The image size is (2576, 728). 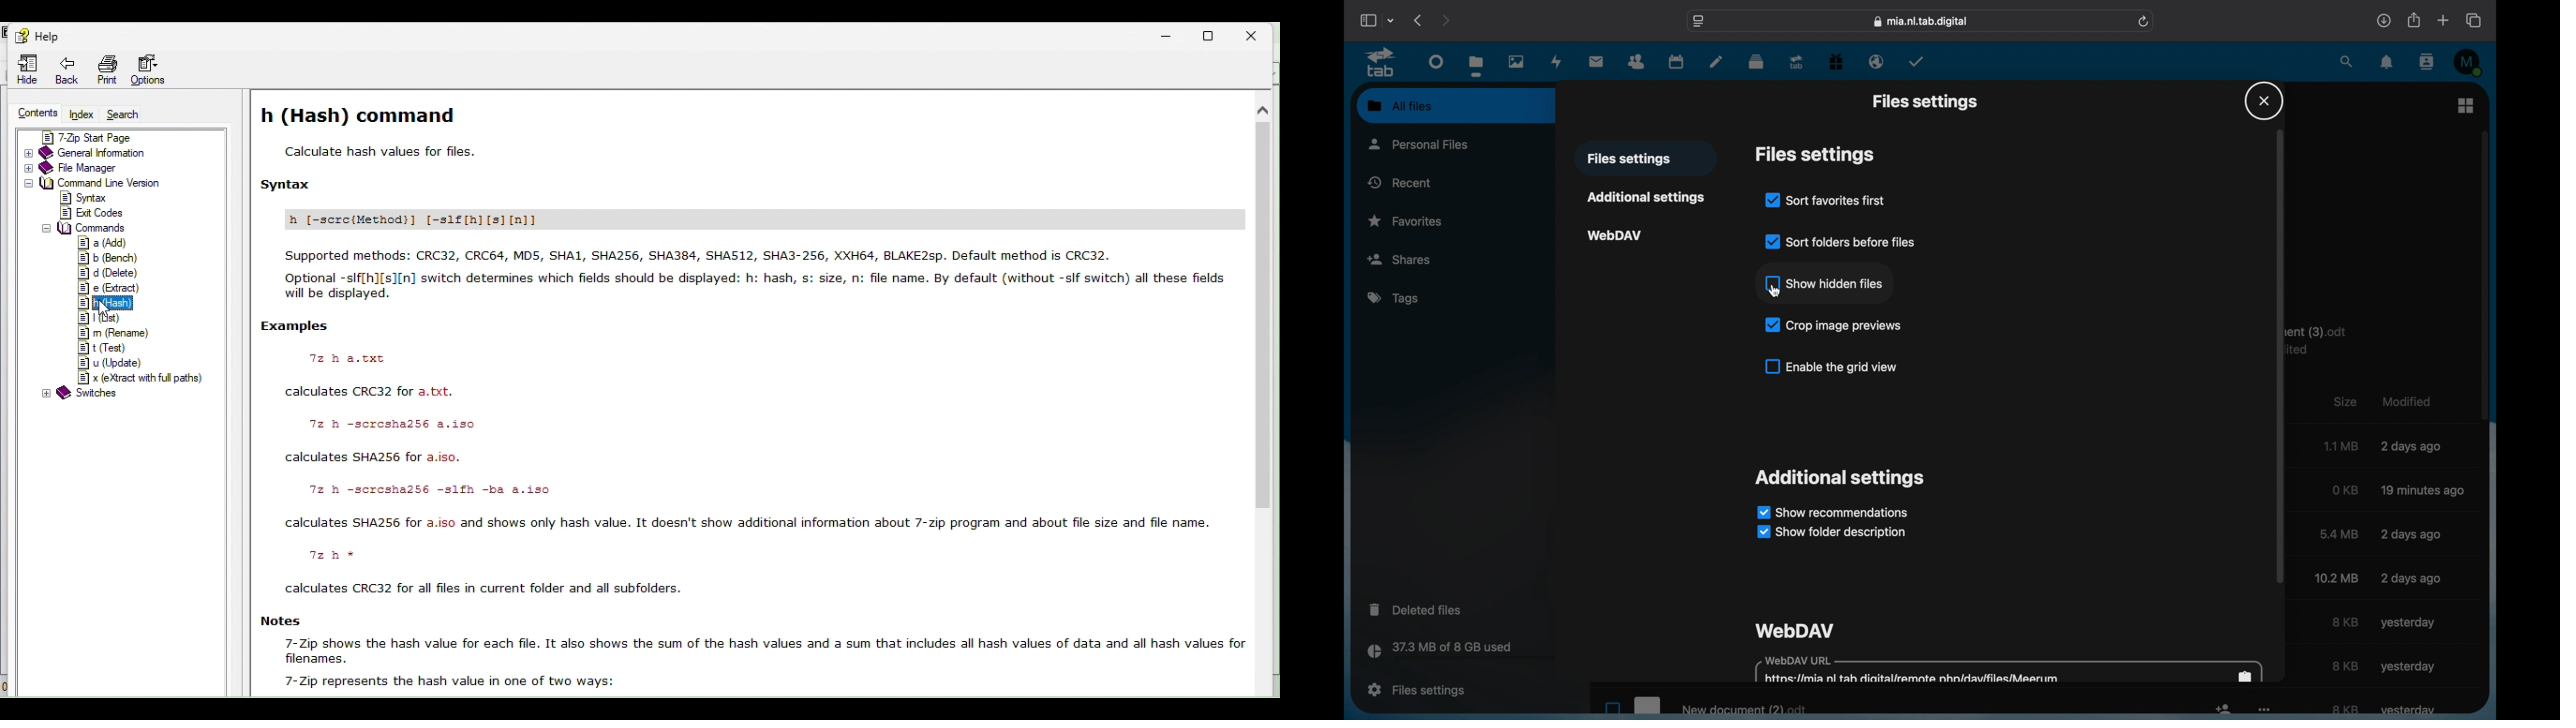 What do you see at coordinates (2443, 20) in the screenshot?
I see `new tab` at bounding box center [2443, 20].